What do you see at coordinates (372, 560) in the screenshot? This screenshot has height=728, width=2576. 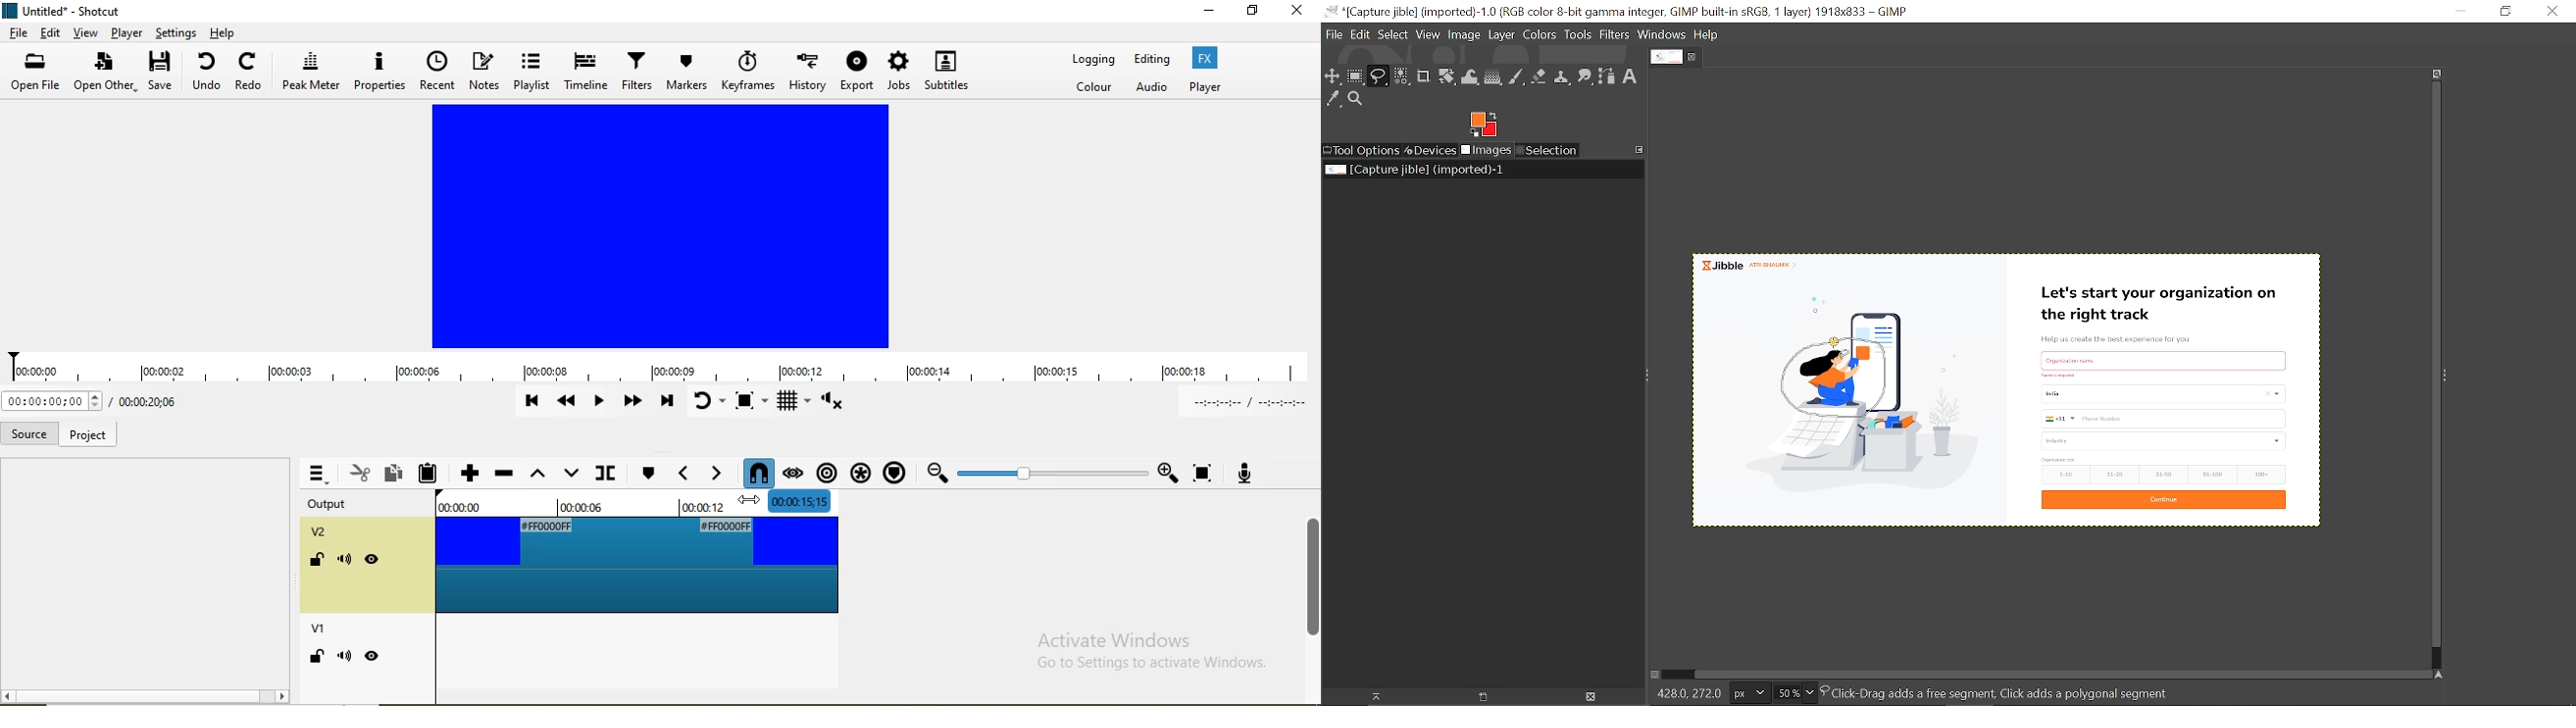 I see `visibility` at bounding box center [372, 560].